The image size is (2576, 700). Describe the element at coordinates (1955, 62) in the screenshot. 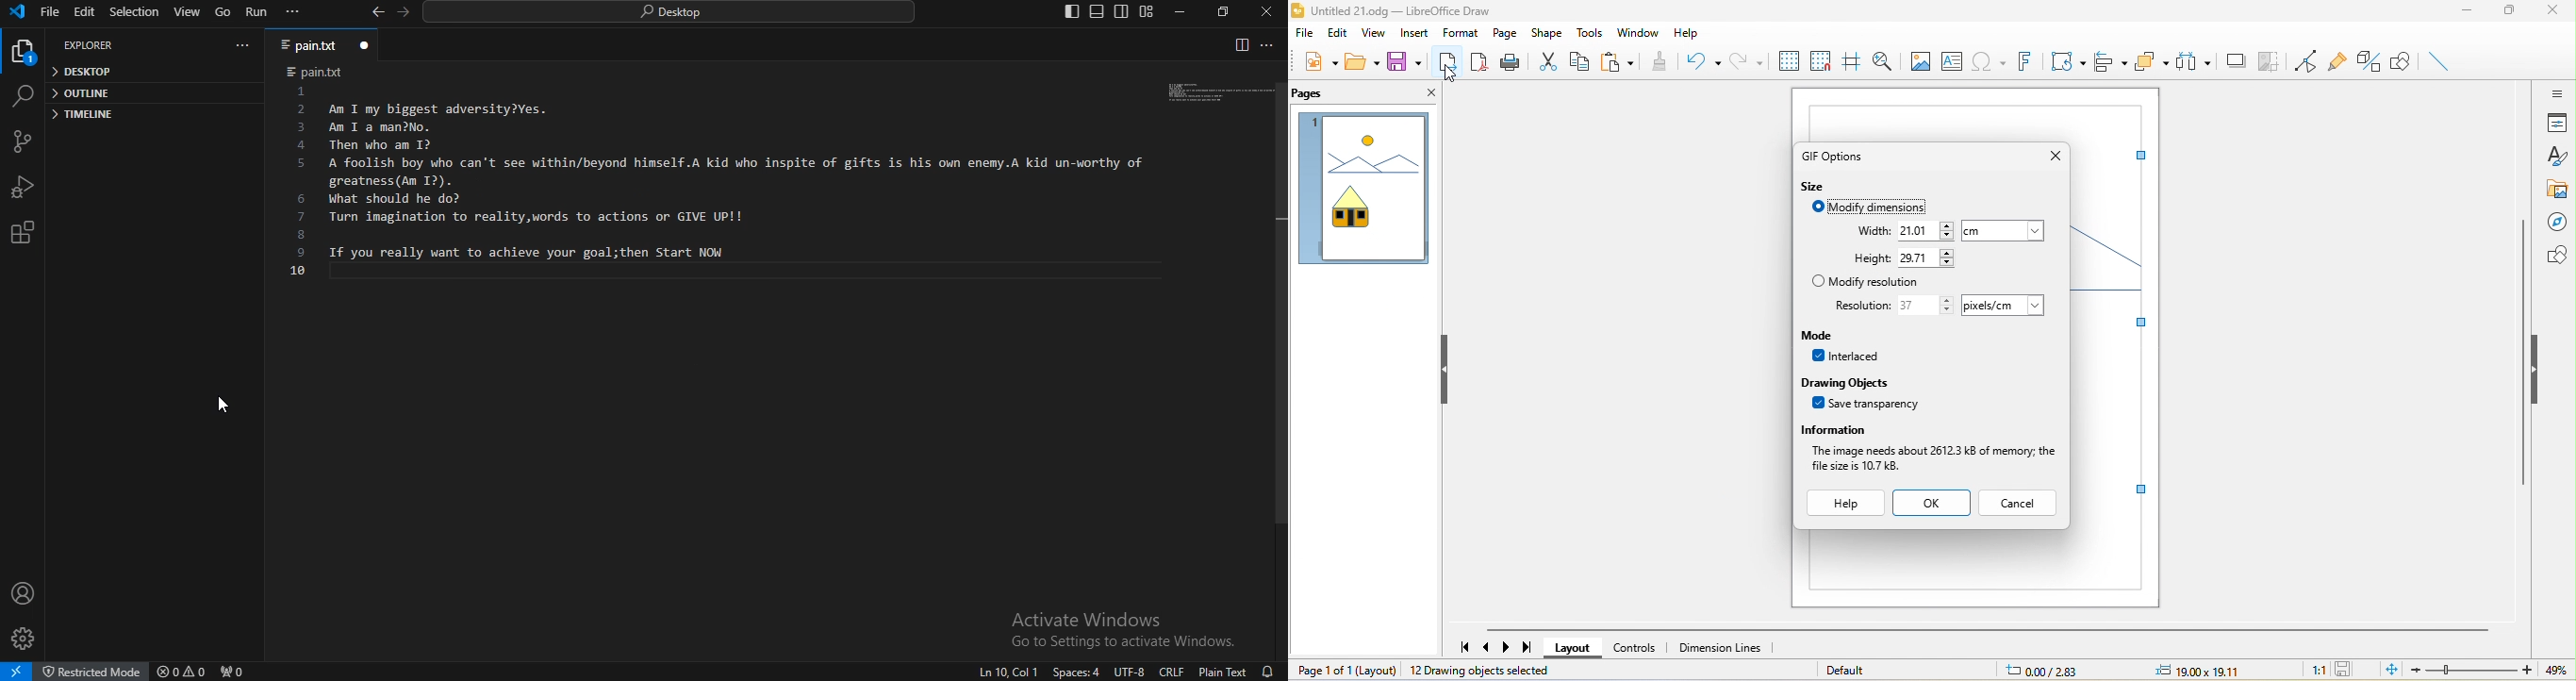

I see `textbox` at that location.